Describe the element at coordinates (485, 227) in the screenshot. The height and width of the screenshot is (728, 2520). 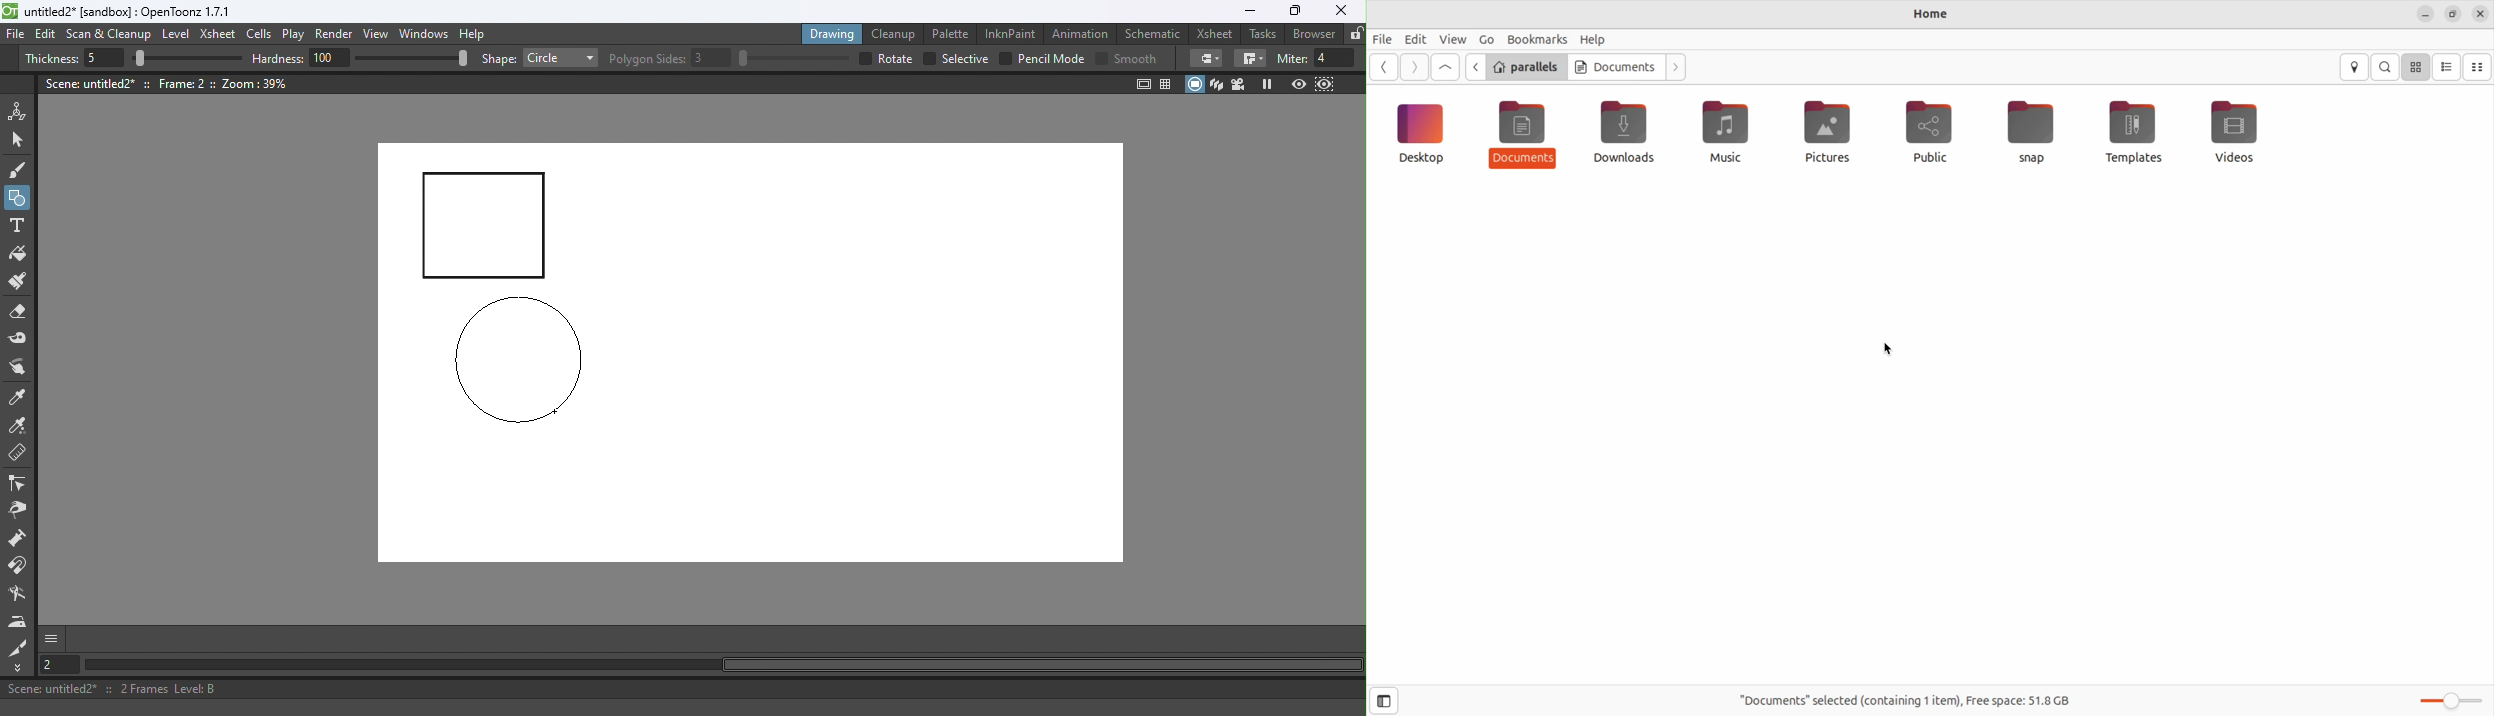
I see `Rectangle drawn` at that location.